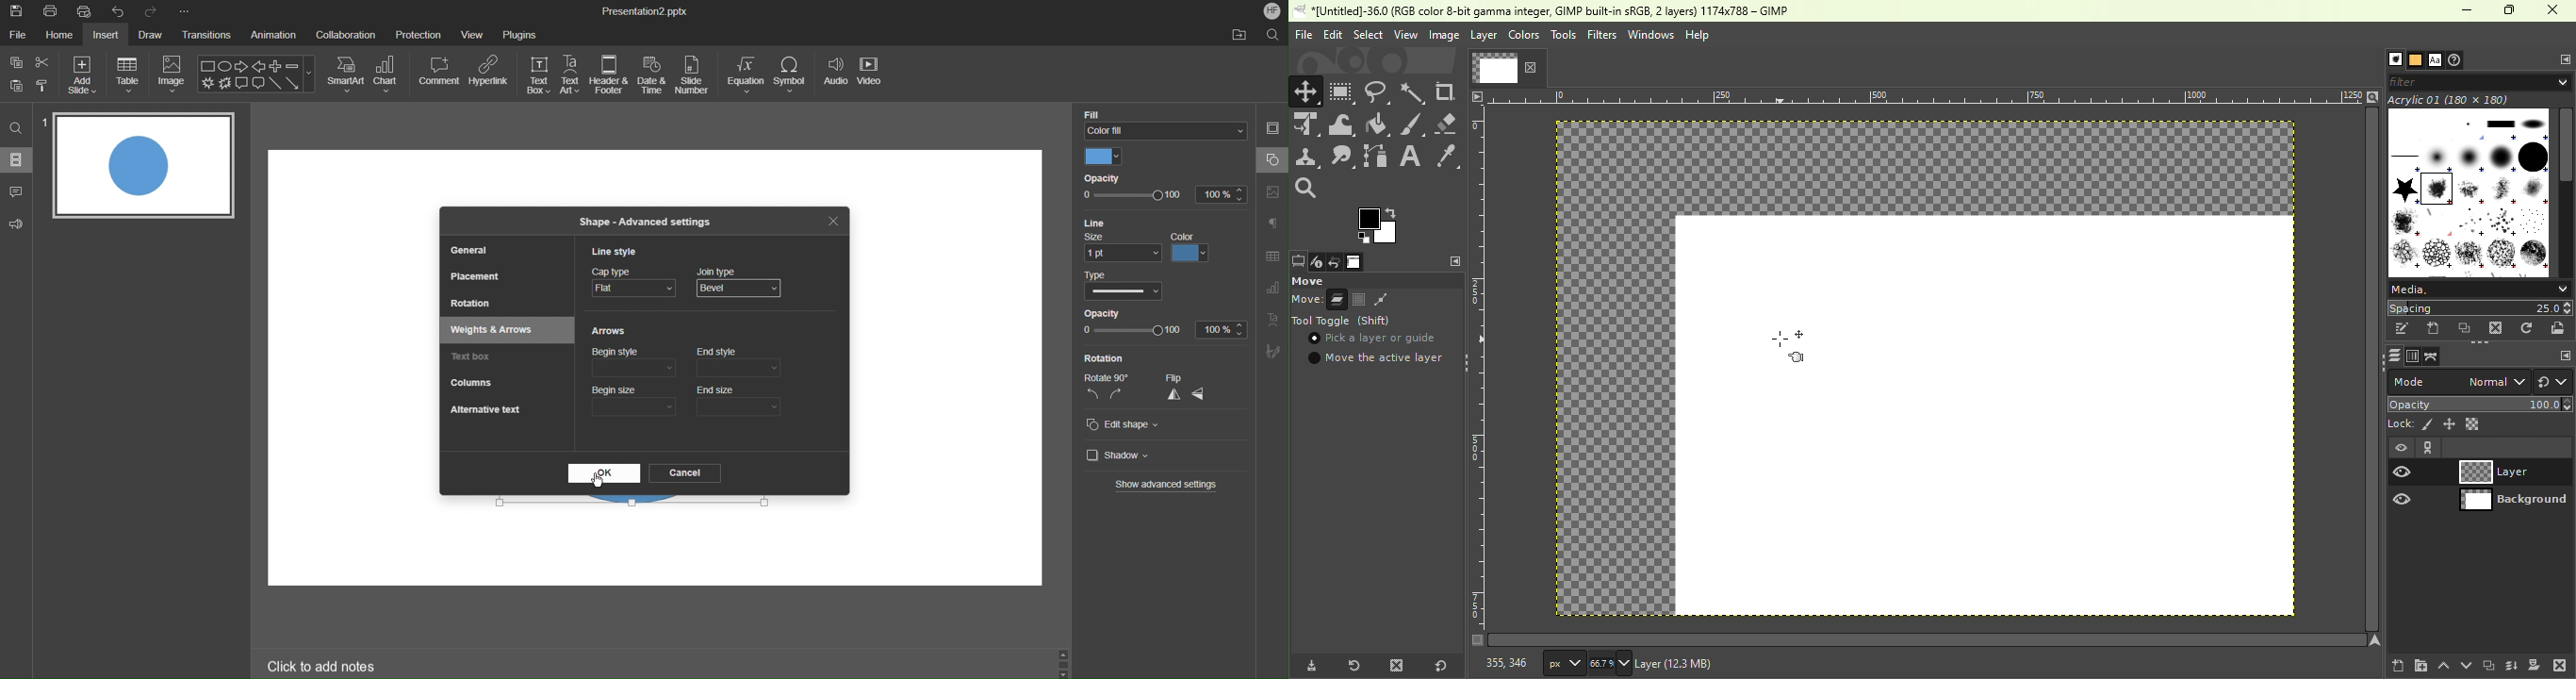 The width and height of the screenshot is (2576, 700). What do you see at coordinates (488, 71) in the screenshot?
I see `Hyperlink` at bounding box center [488, 71].